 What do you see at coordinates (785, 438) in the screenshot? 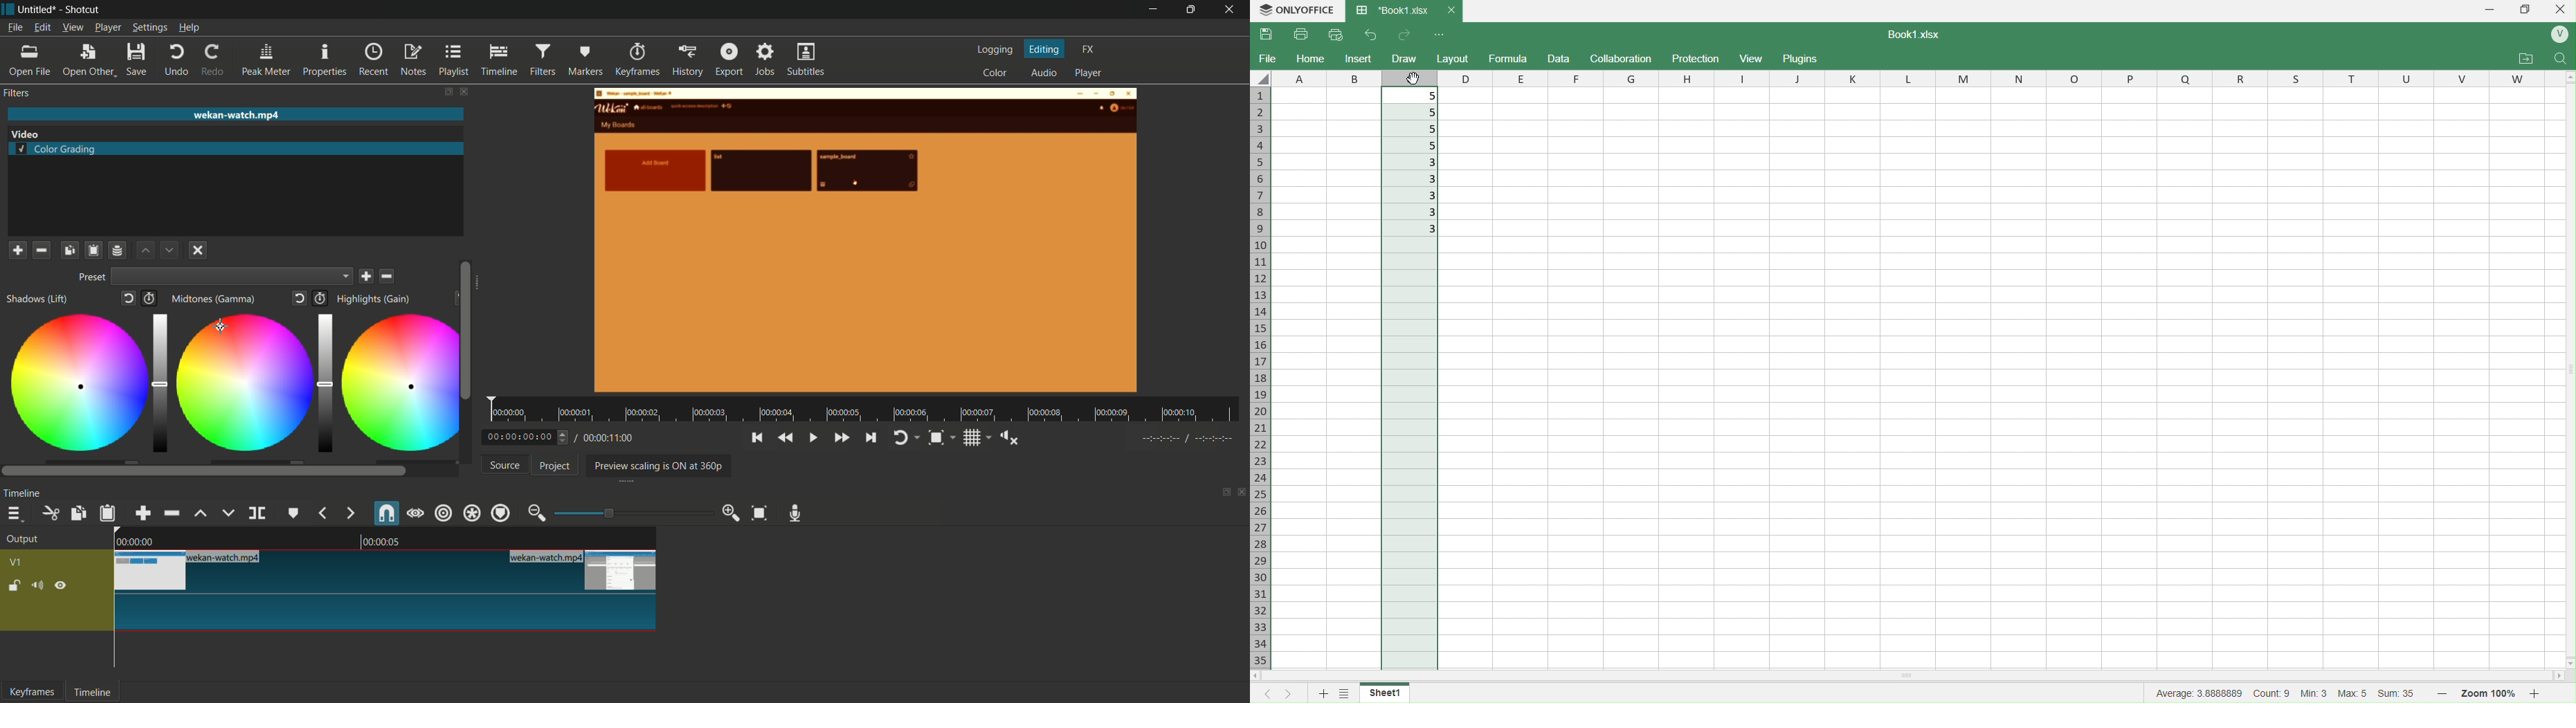
I see `quickly play backward` at bounding box center [785, 438].